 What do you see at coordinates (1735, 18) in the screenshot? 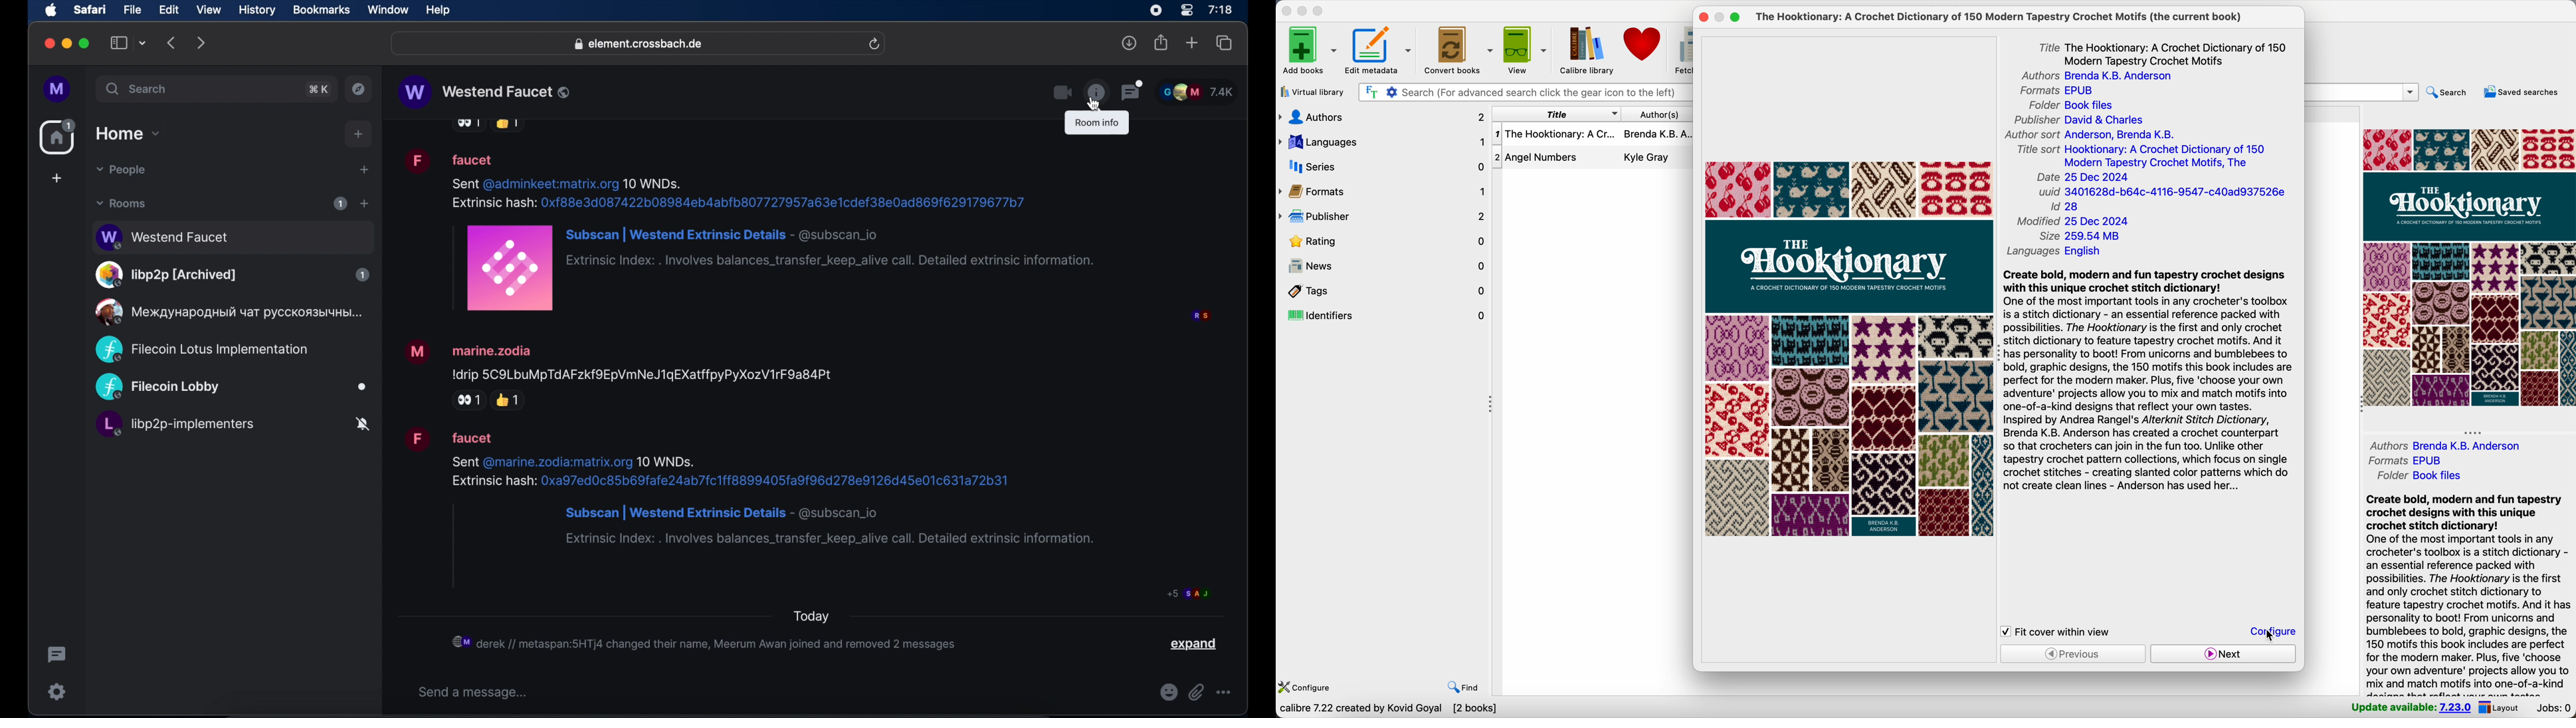
I see `maximize` at bounding box center [1735, 18].